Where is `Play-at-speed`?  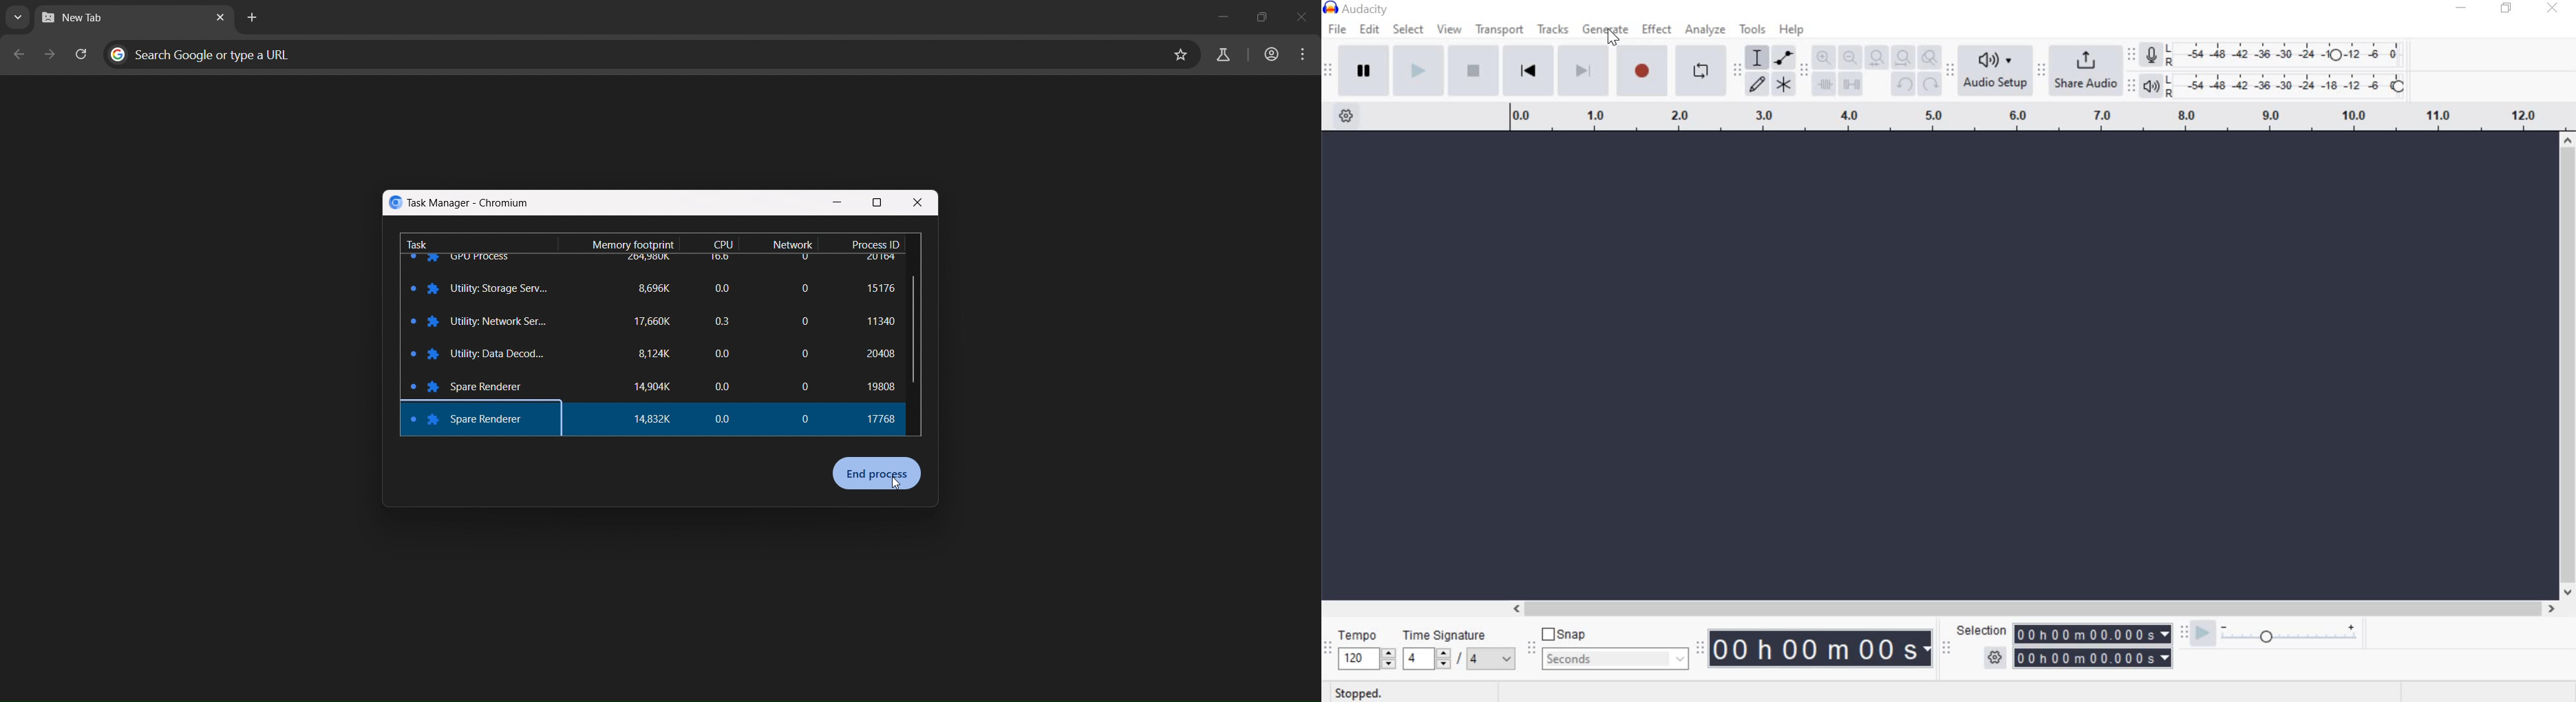 Play-at-speed is located at coordinates (2202, 634).